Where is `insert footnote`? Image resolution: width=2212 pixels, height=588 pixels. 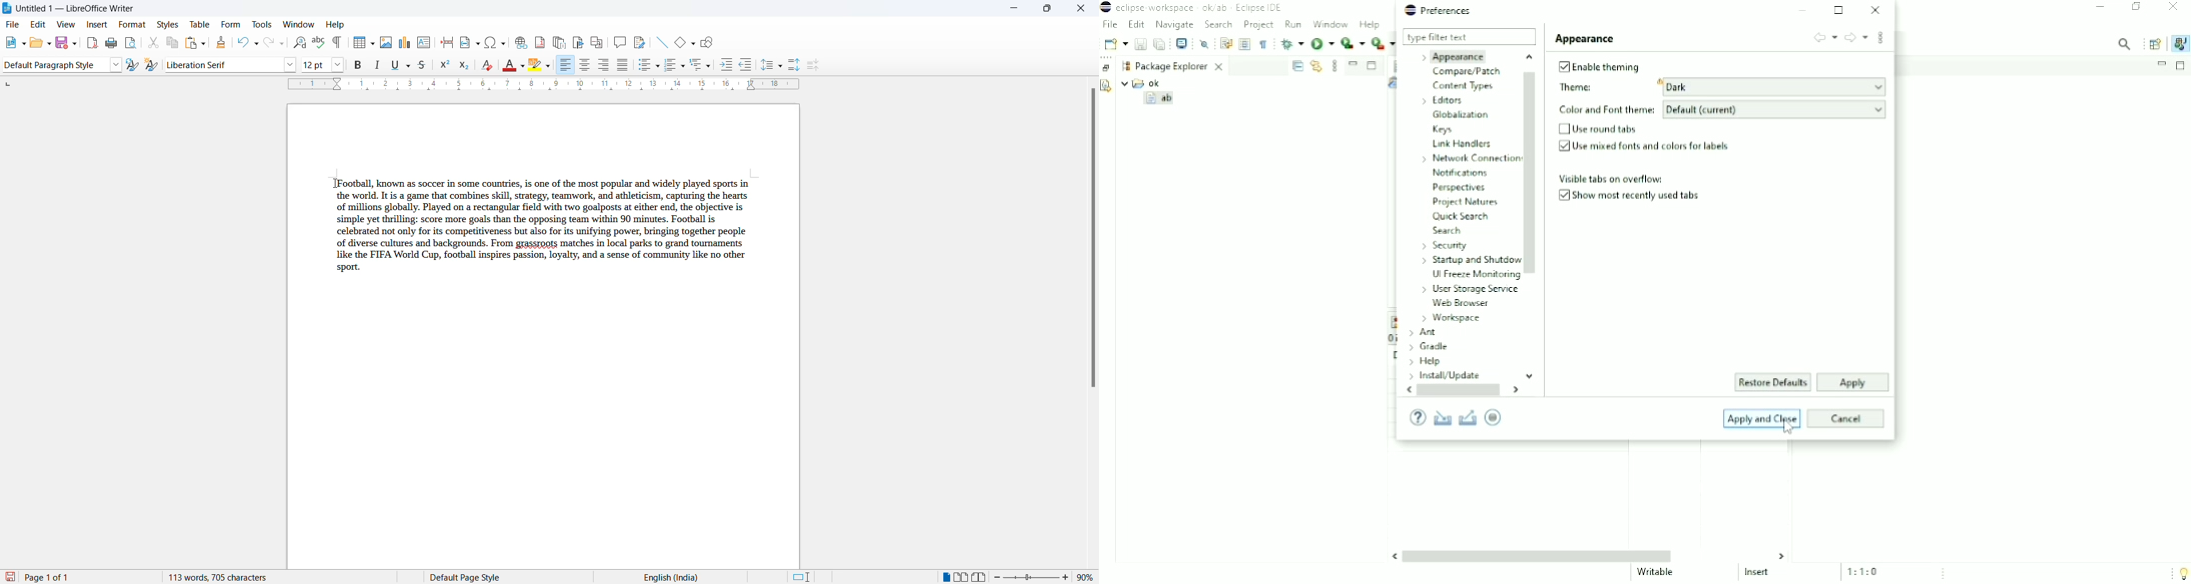 insert footnote is located at coordinates (540, 41).